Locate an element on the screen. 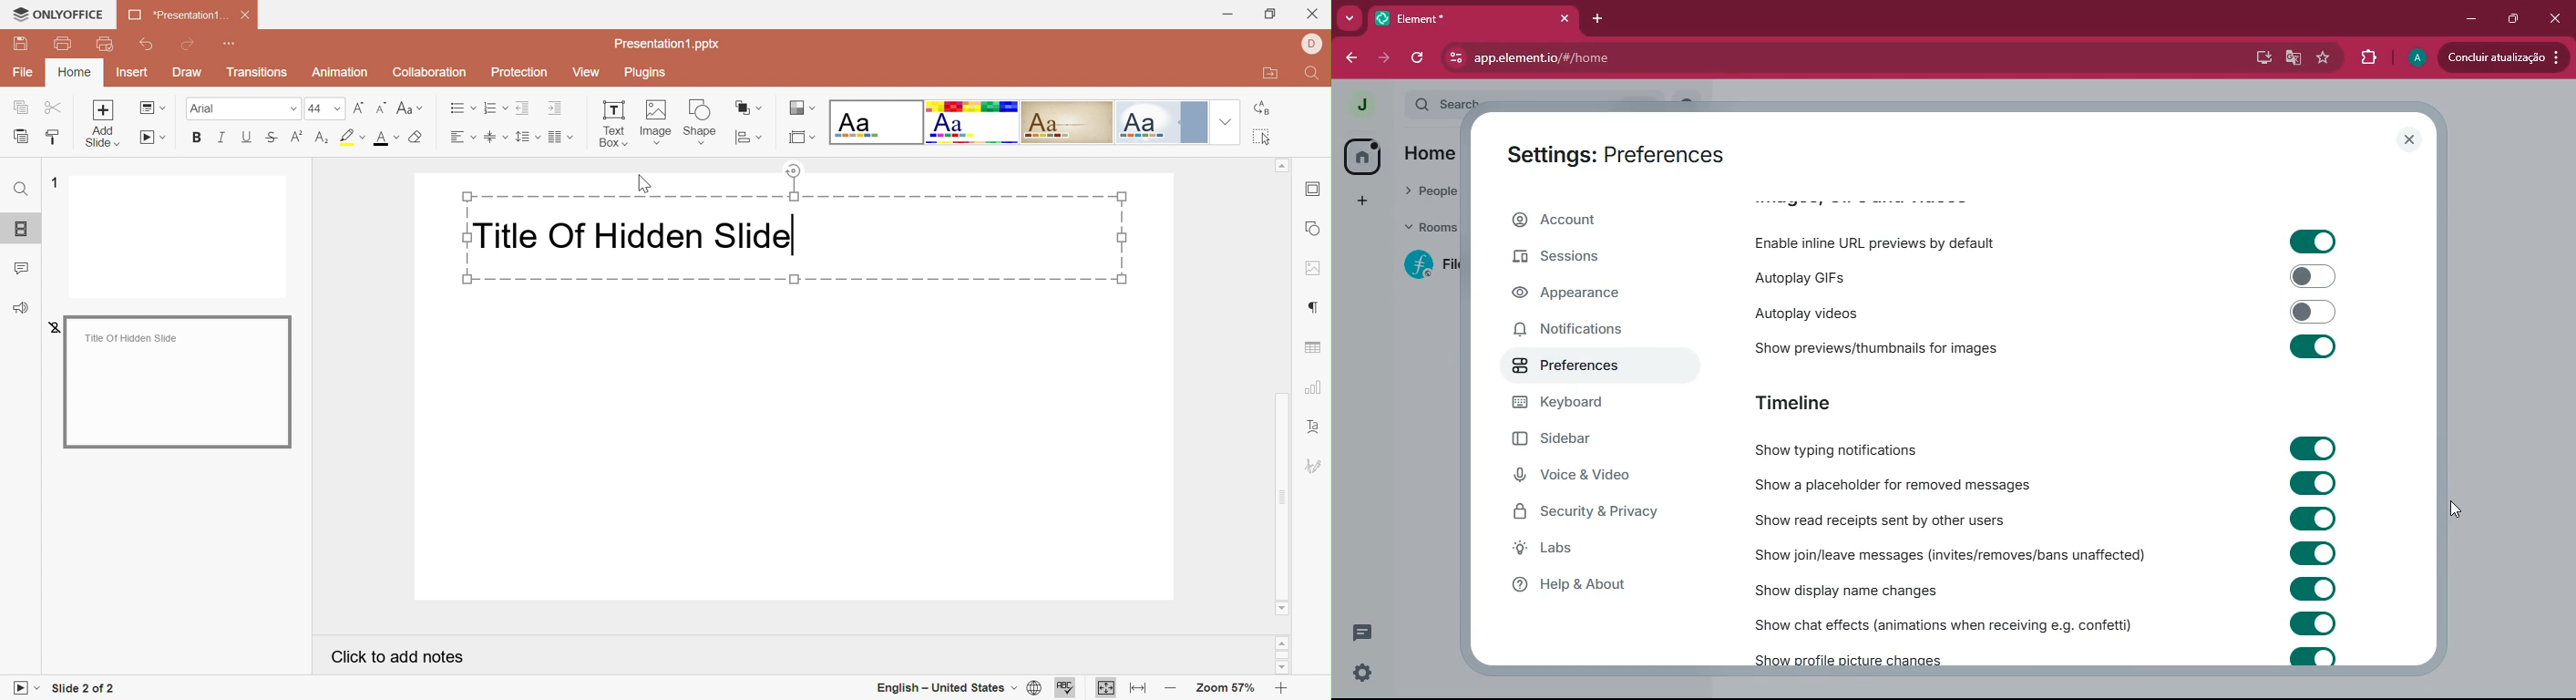 The width and height of the screenshot is (2576, 700). autoplay videos is located at coordinates (1839, 314).